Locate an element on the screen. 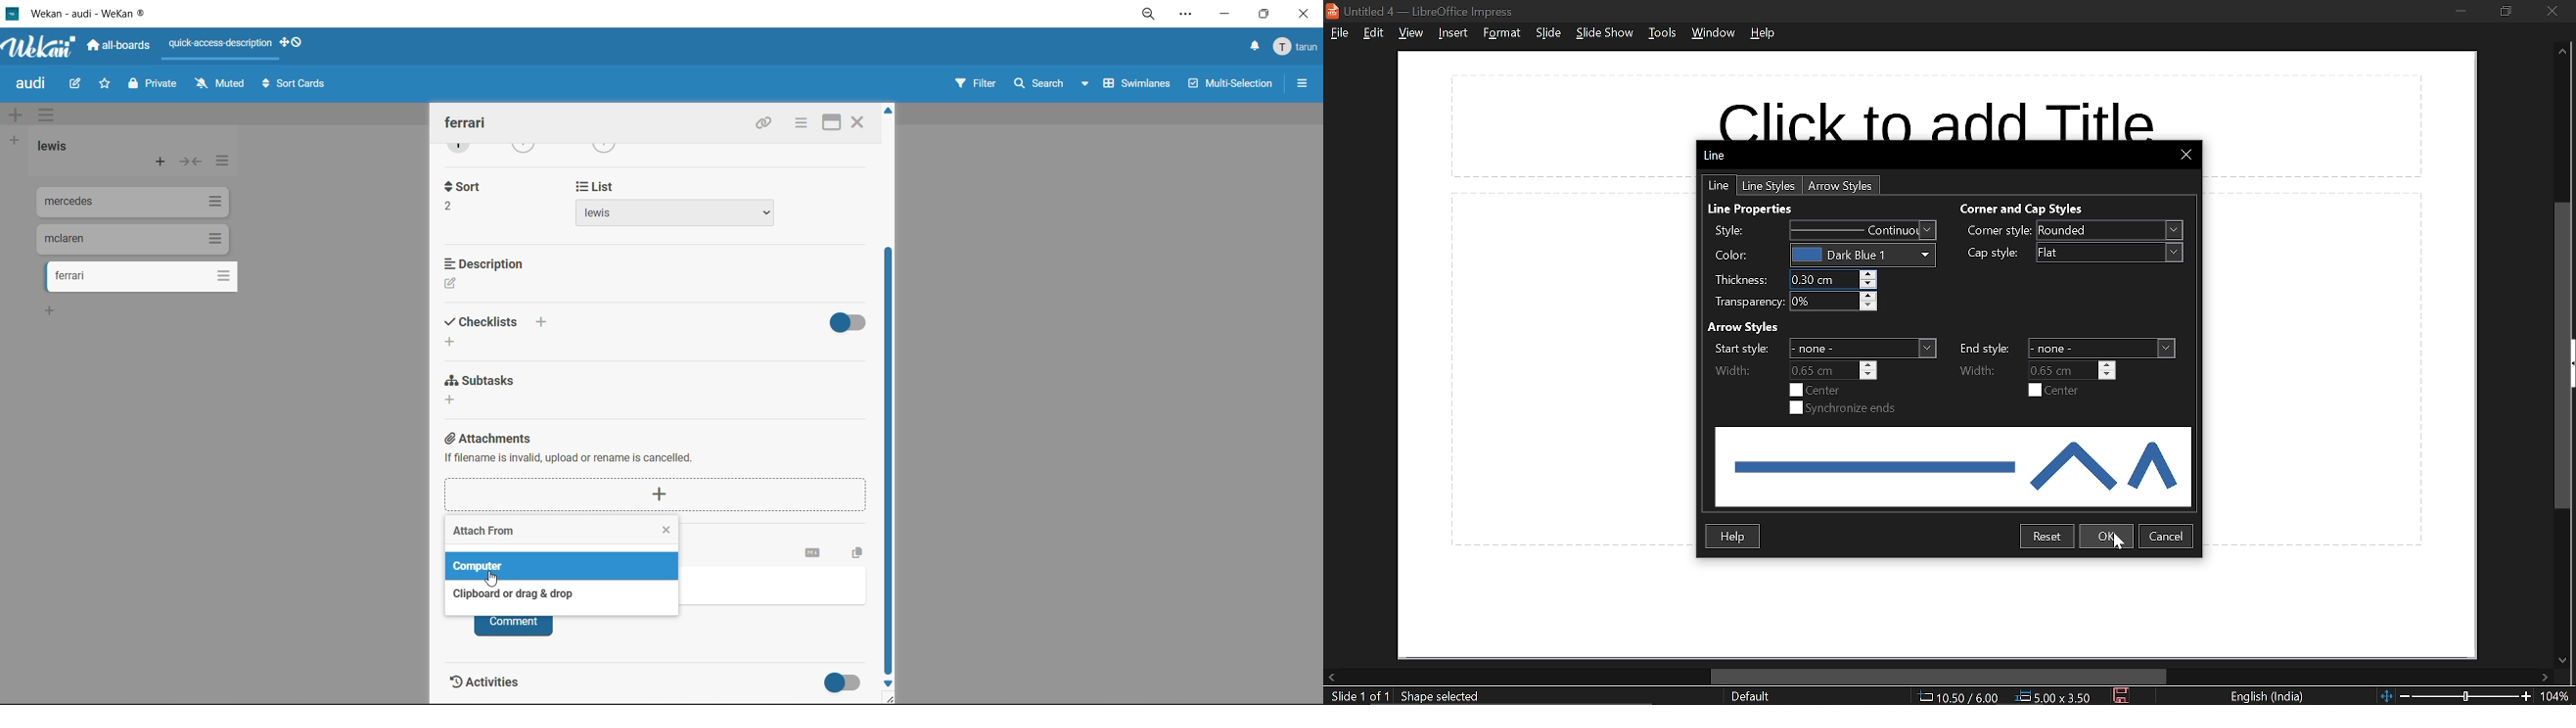  list is located at coordinates (674, 209).